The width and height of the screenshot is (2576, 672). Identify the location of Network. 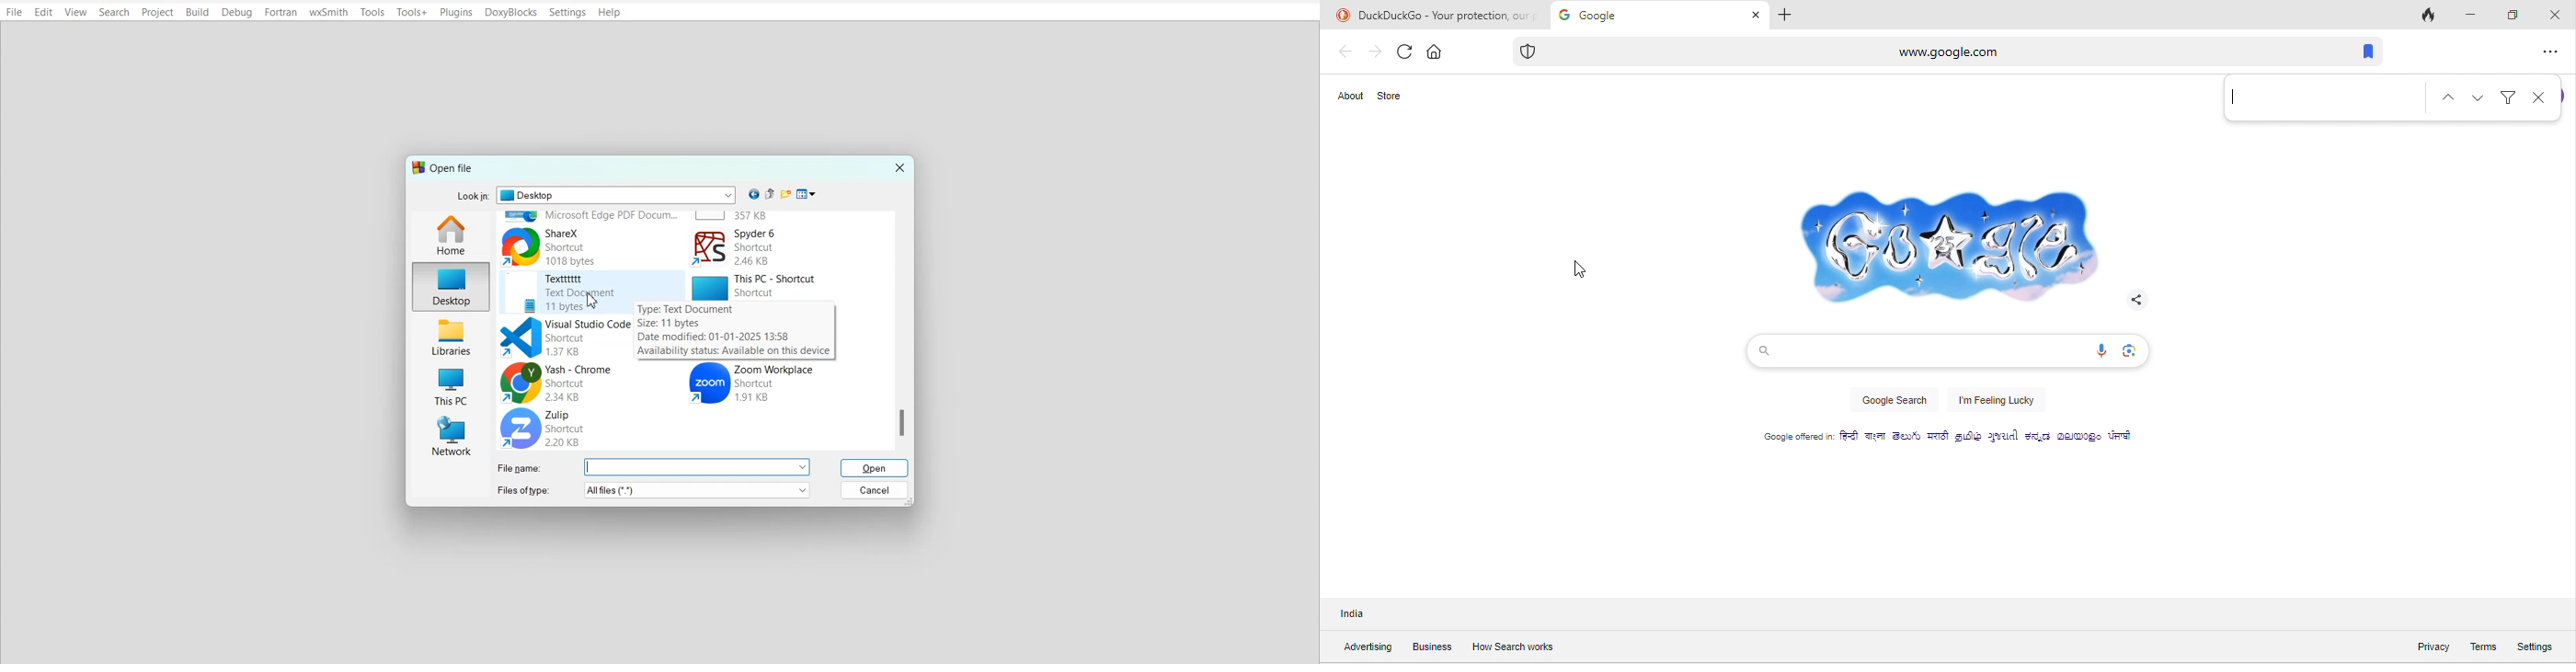
(445, 436).